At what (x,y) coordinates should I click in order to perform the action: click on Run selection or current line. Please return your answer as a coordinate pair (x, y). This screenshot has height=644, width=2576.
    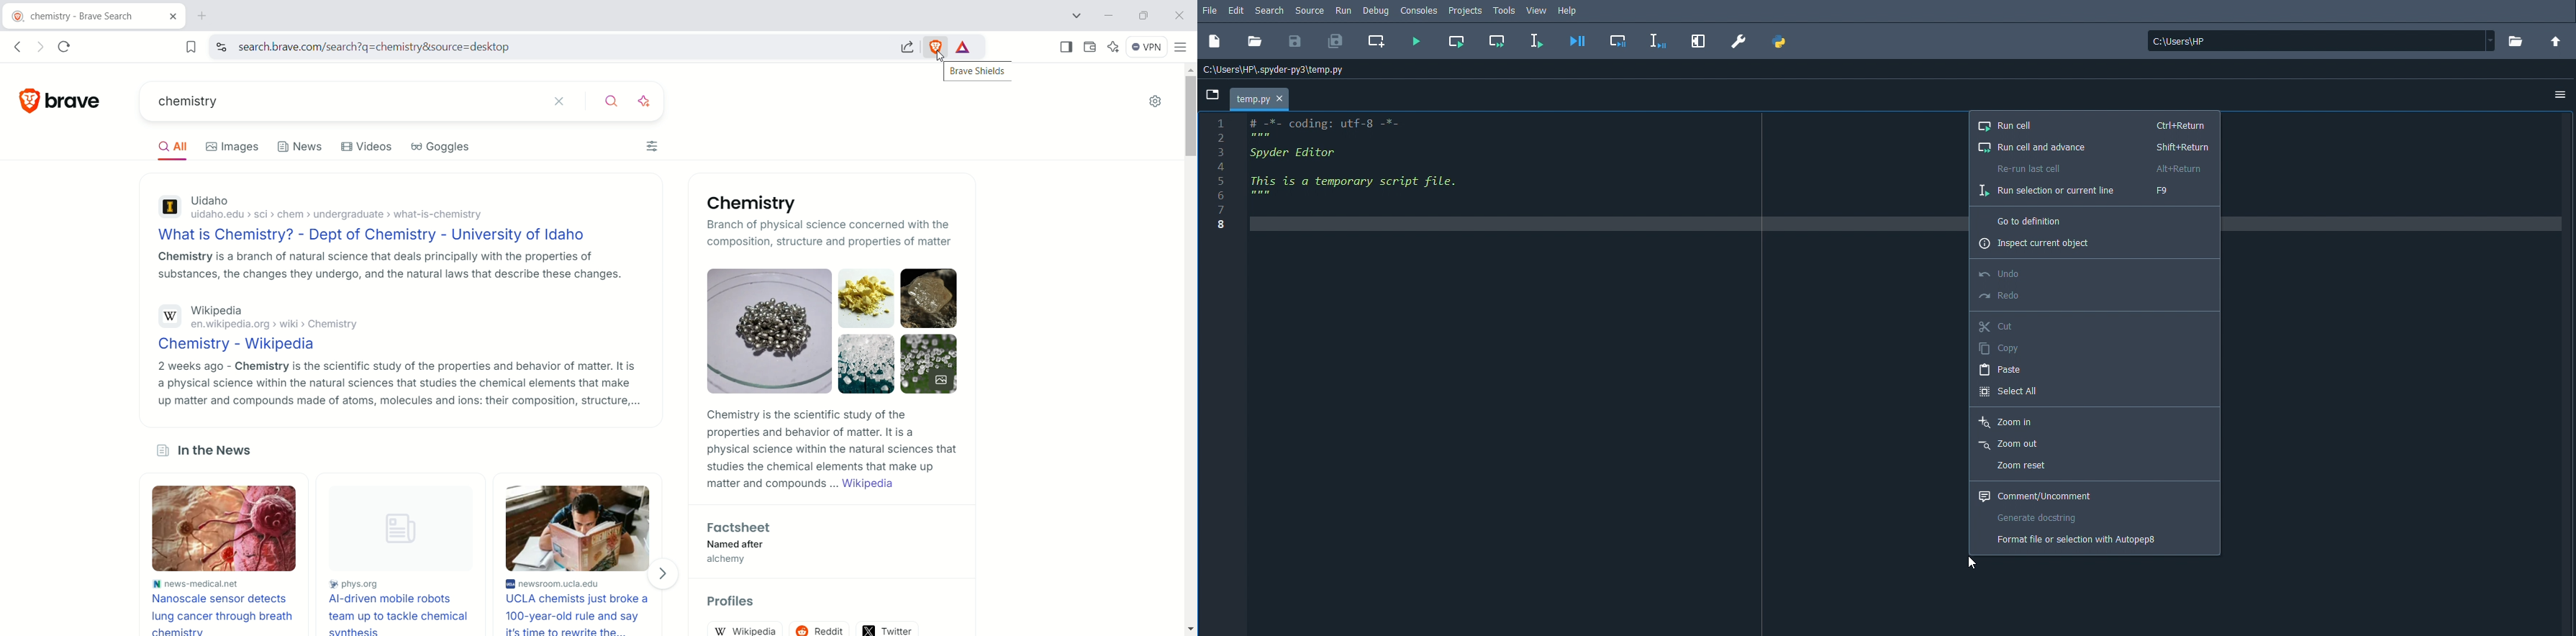
    Looking at the image, I should click on (2085, 191).